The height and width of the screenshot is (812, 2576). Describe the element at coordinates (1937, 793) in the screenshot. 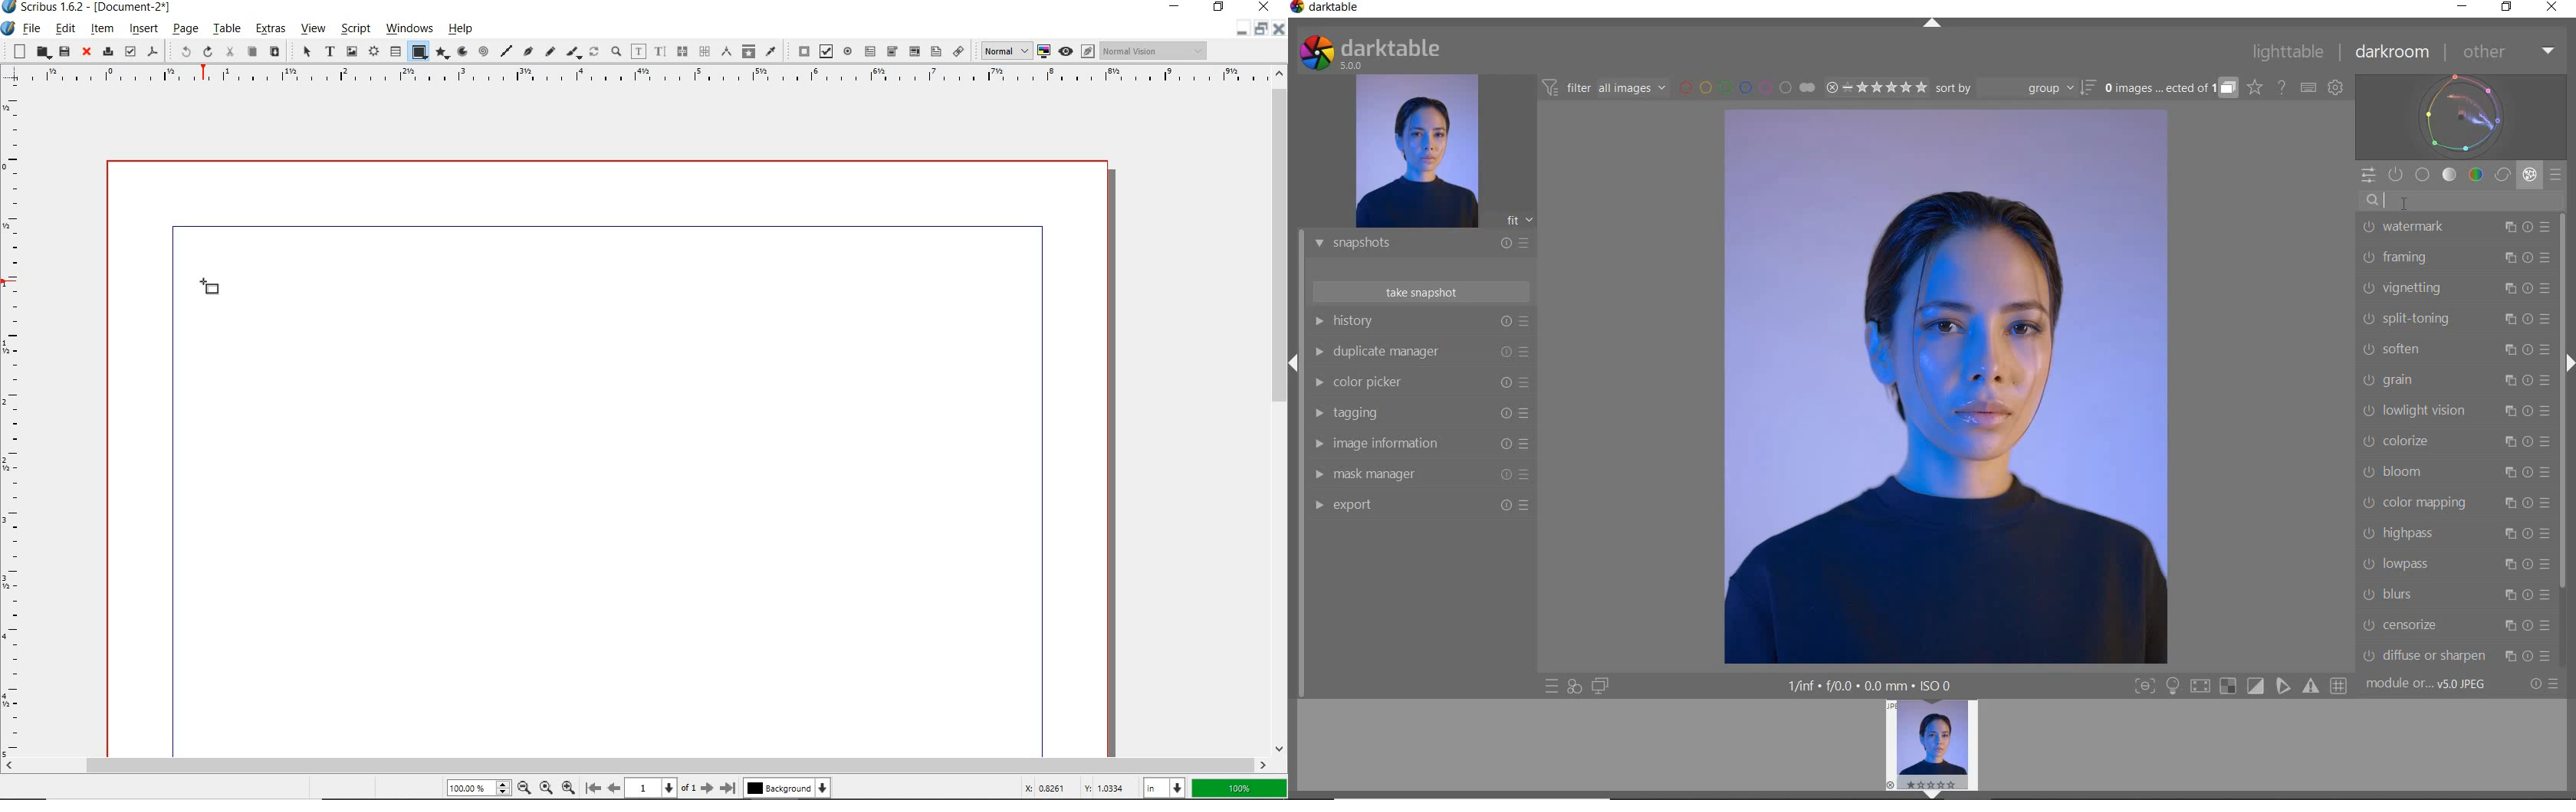

I see `EXPAND/COLLAPSE` at that location.